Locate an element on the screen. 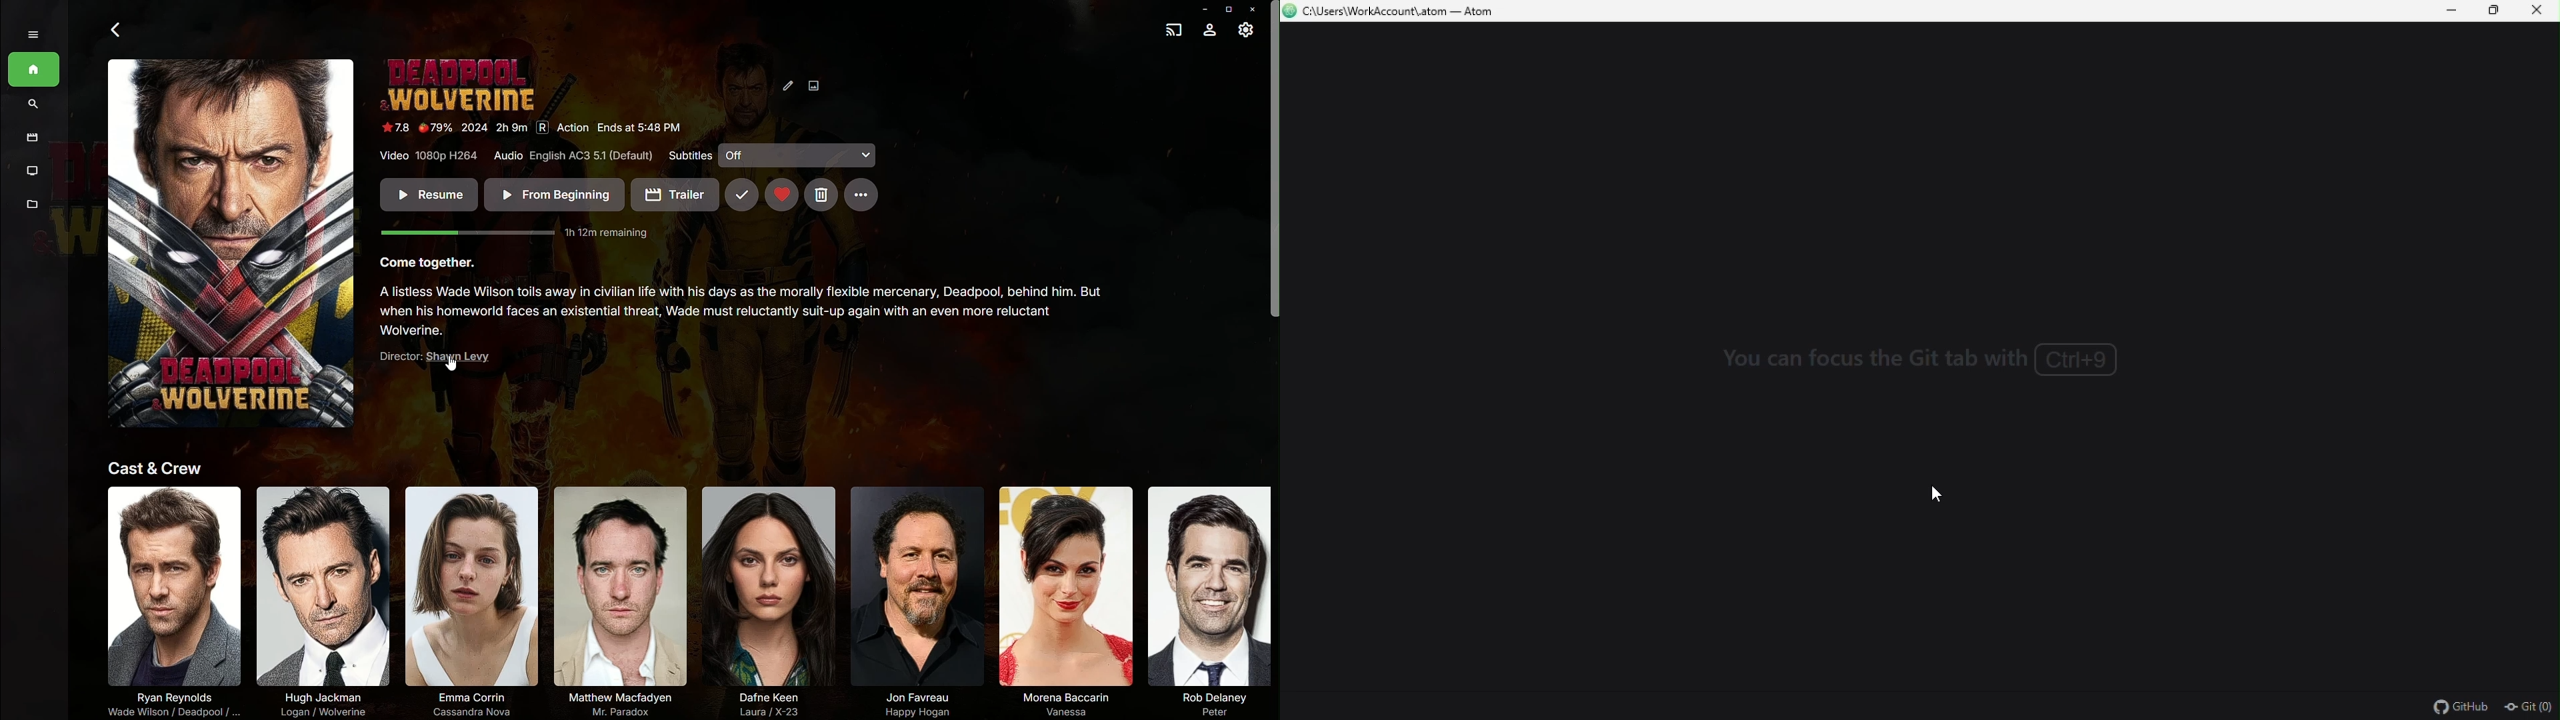 This screenshot has height=728, width=2576. Edit Image is located at coordinates (802, 81).